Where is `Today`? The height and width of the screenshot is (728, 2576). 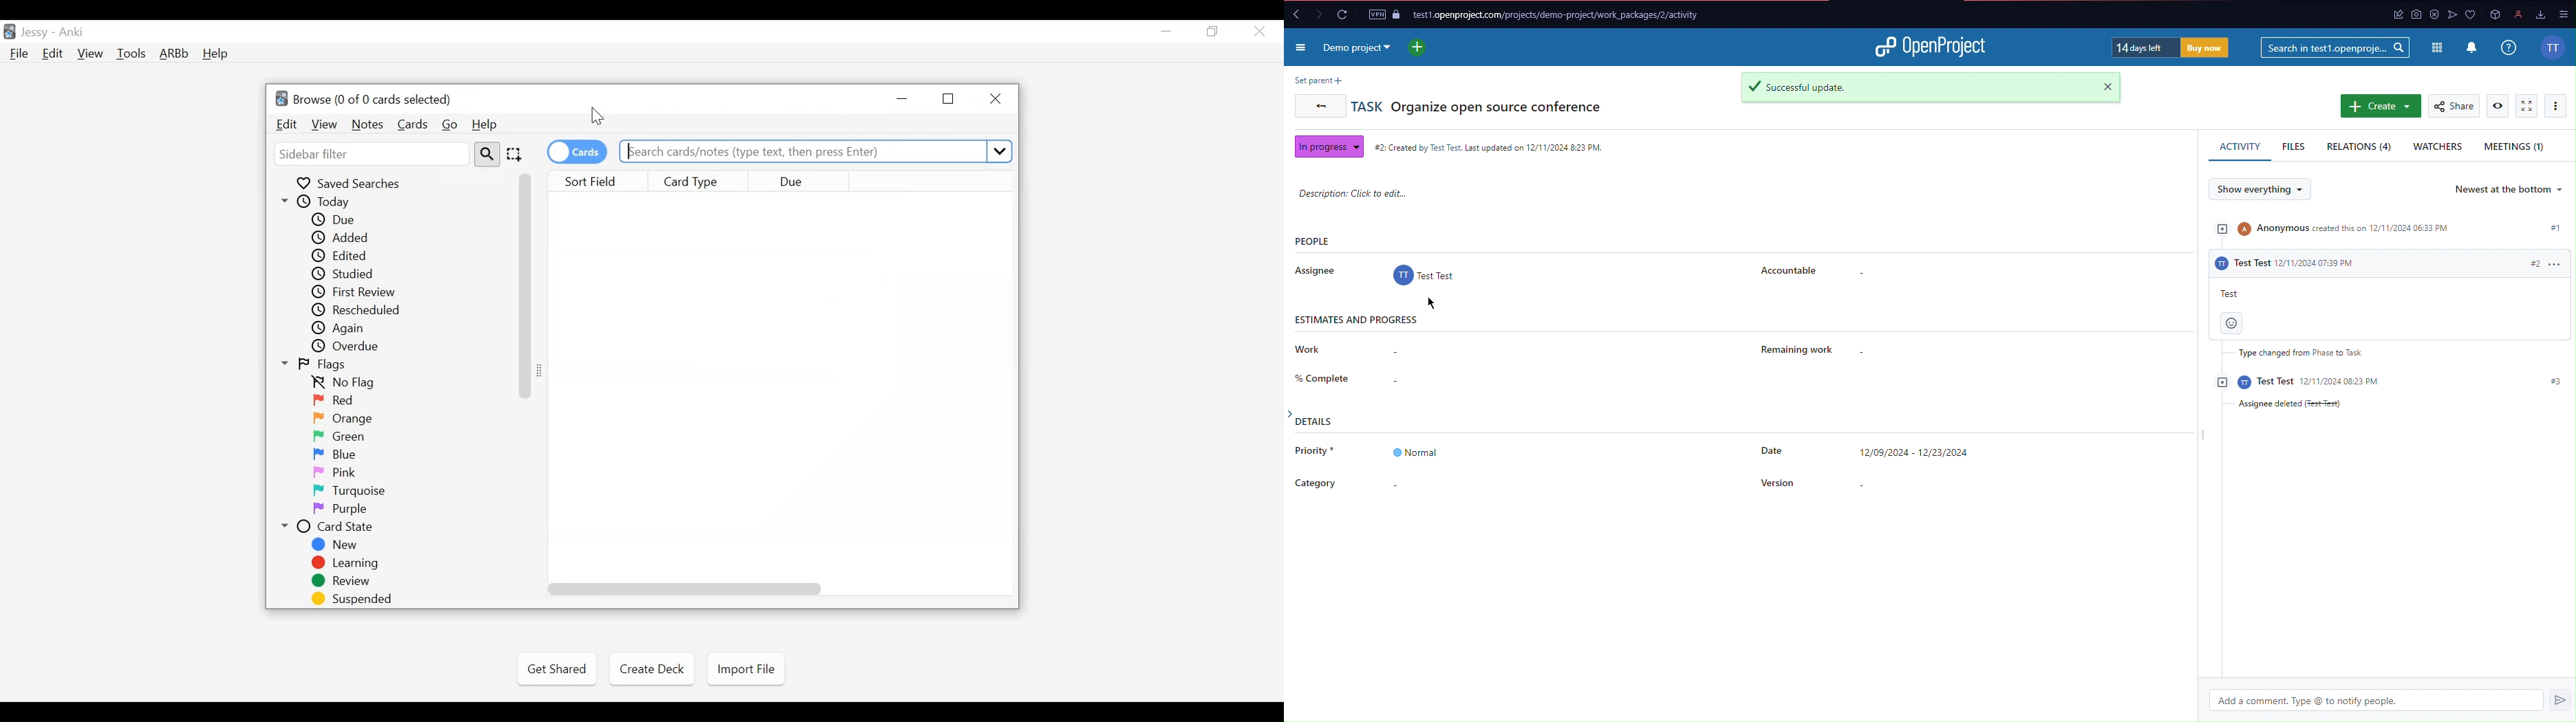 Today is located at coordinates (328, 202).